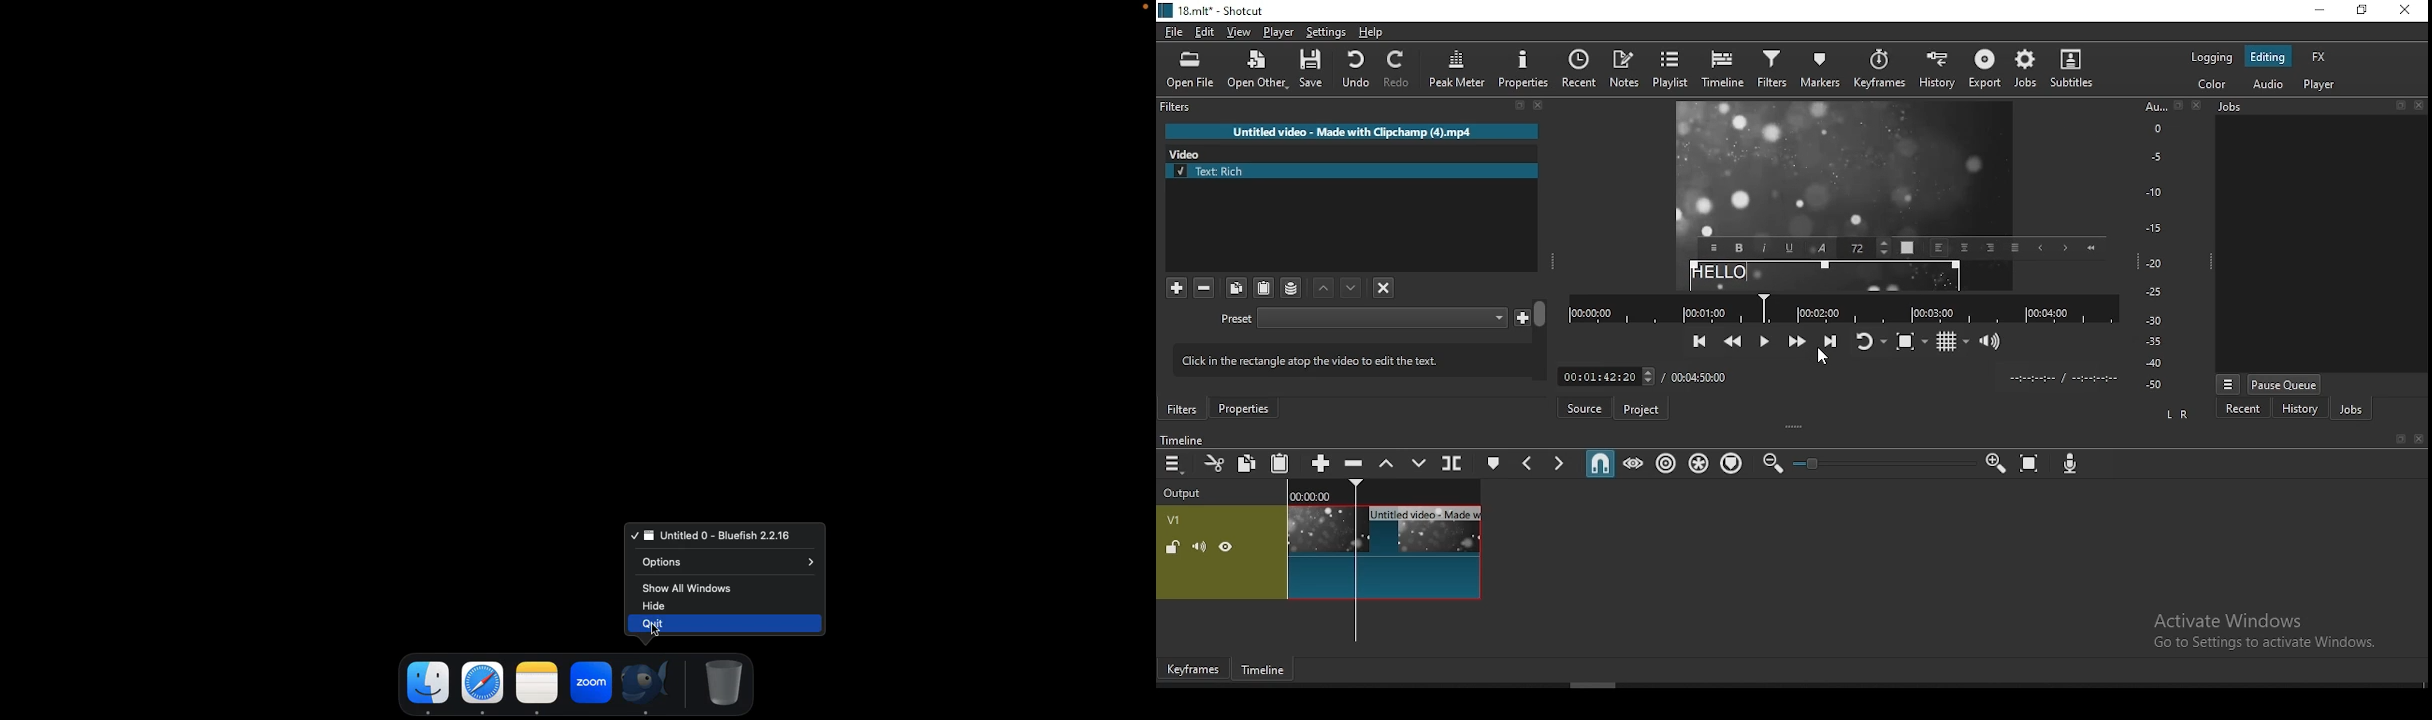  Describe the element at coordinates (1699, 463) in the screenshot. I see `ripple all tracks` at that location.